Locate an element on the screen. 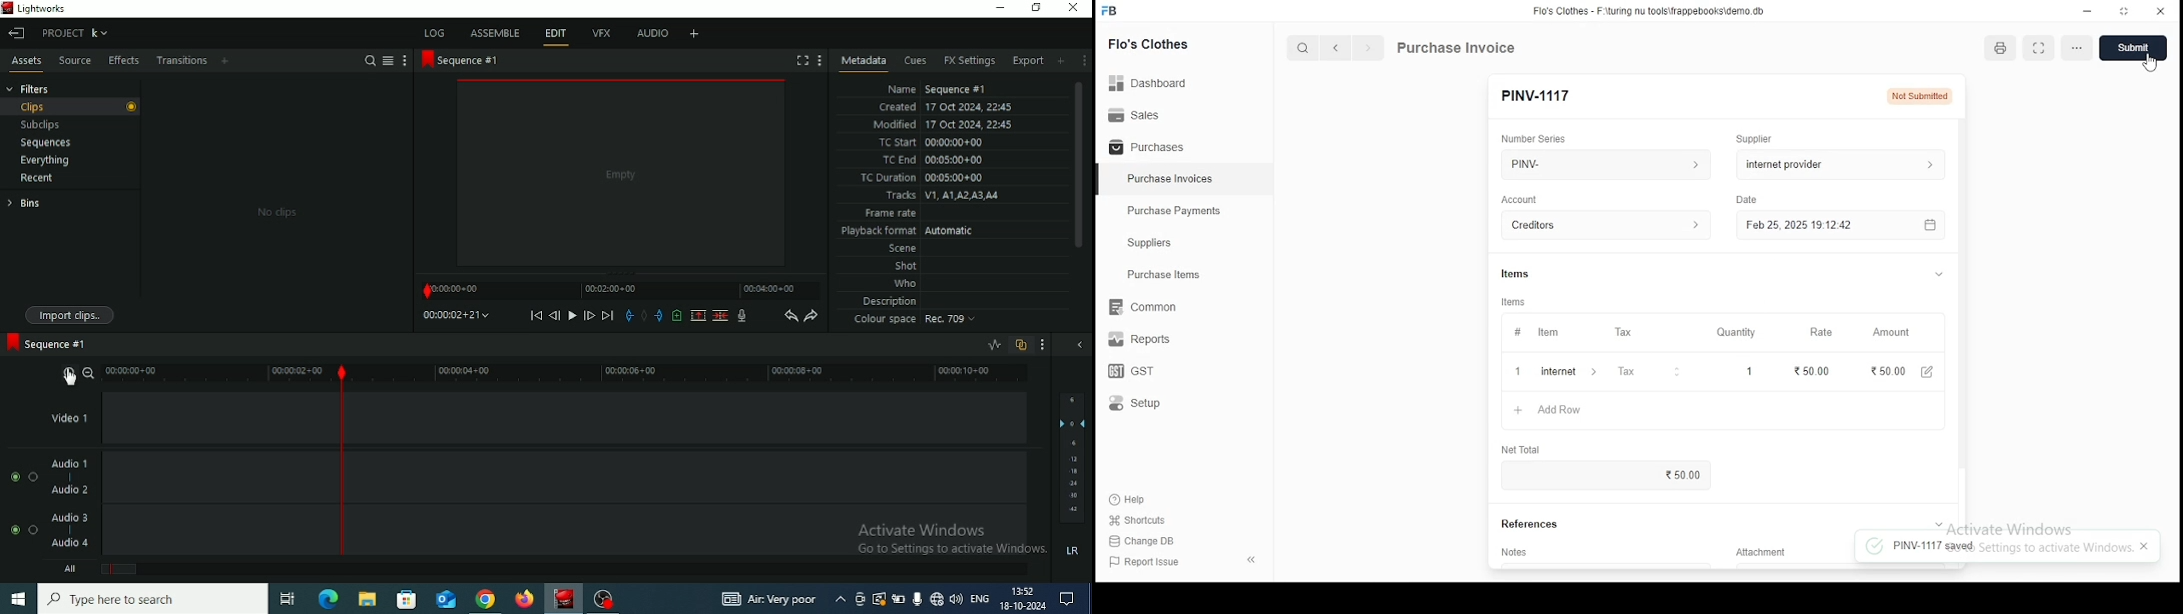 The height and width of the screenshot is (616, 2184). amount is located at coordinates (1890, 333).